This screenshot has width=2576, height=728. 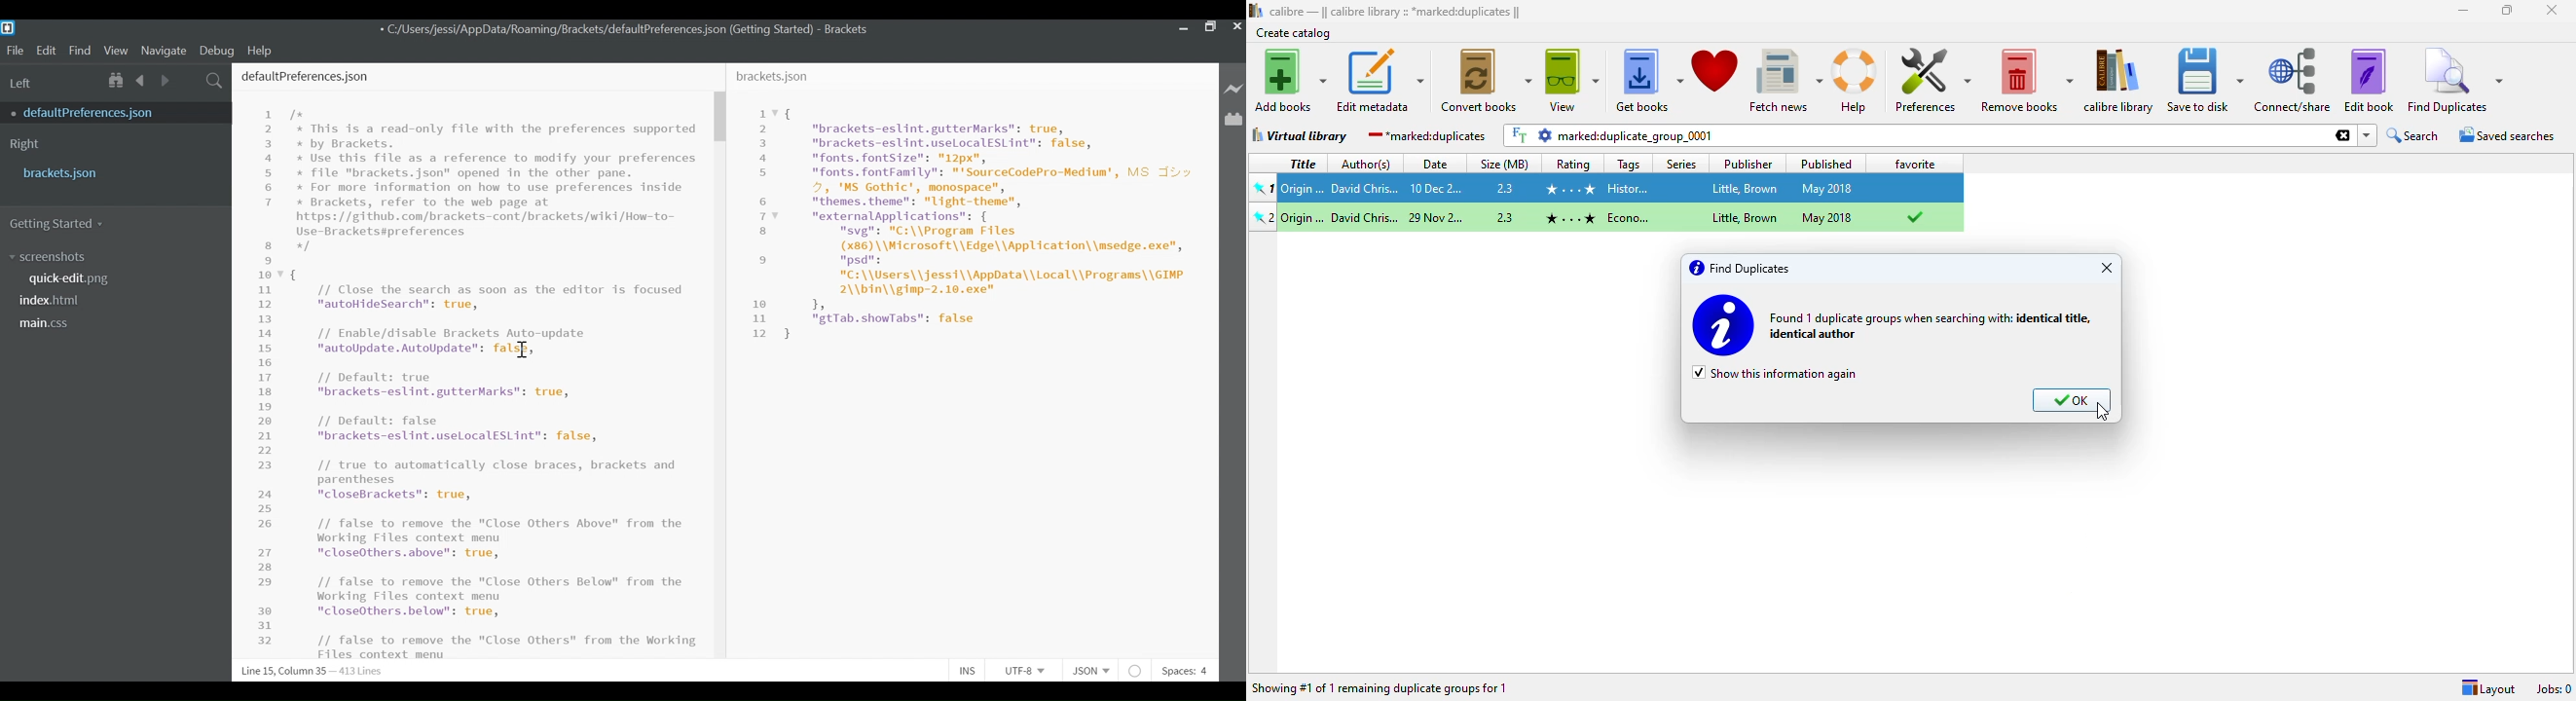 I want to click on marked:duplicate_group_0001, so click(x=1931, y=135).